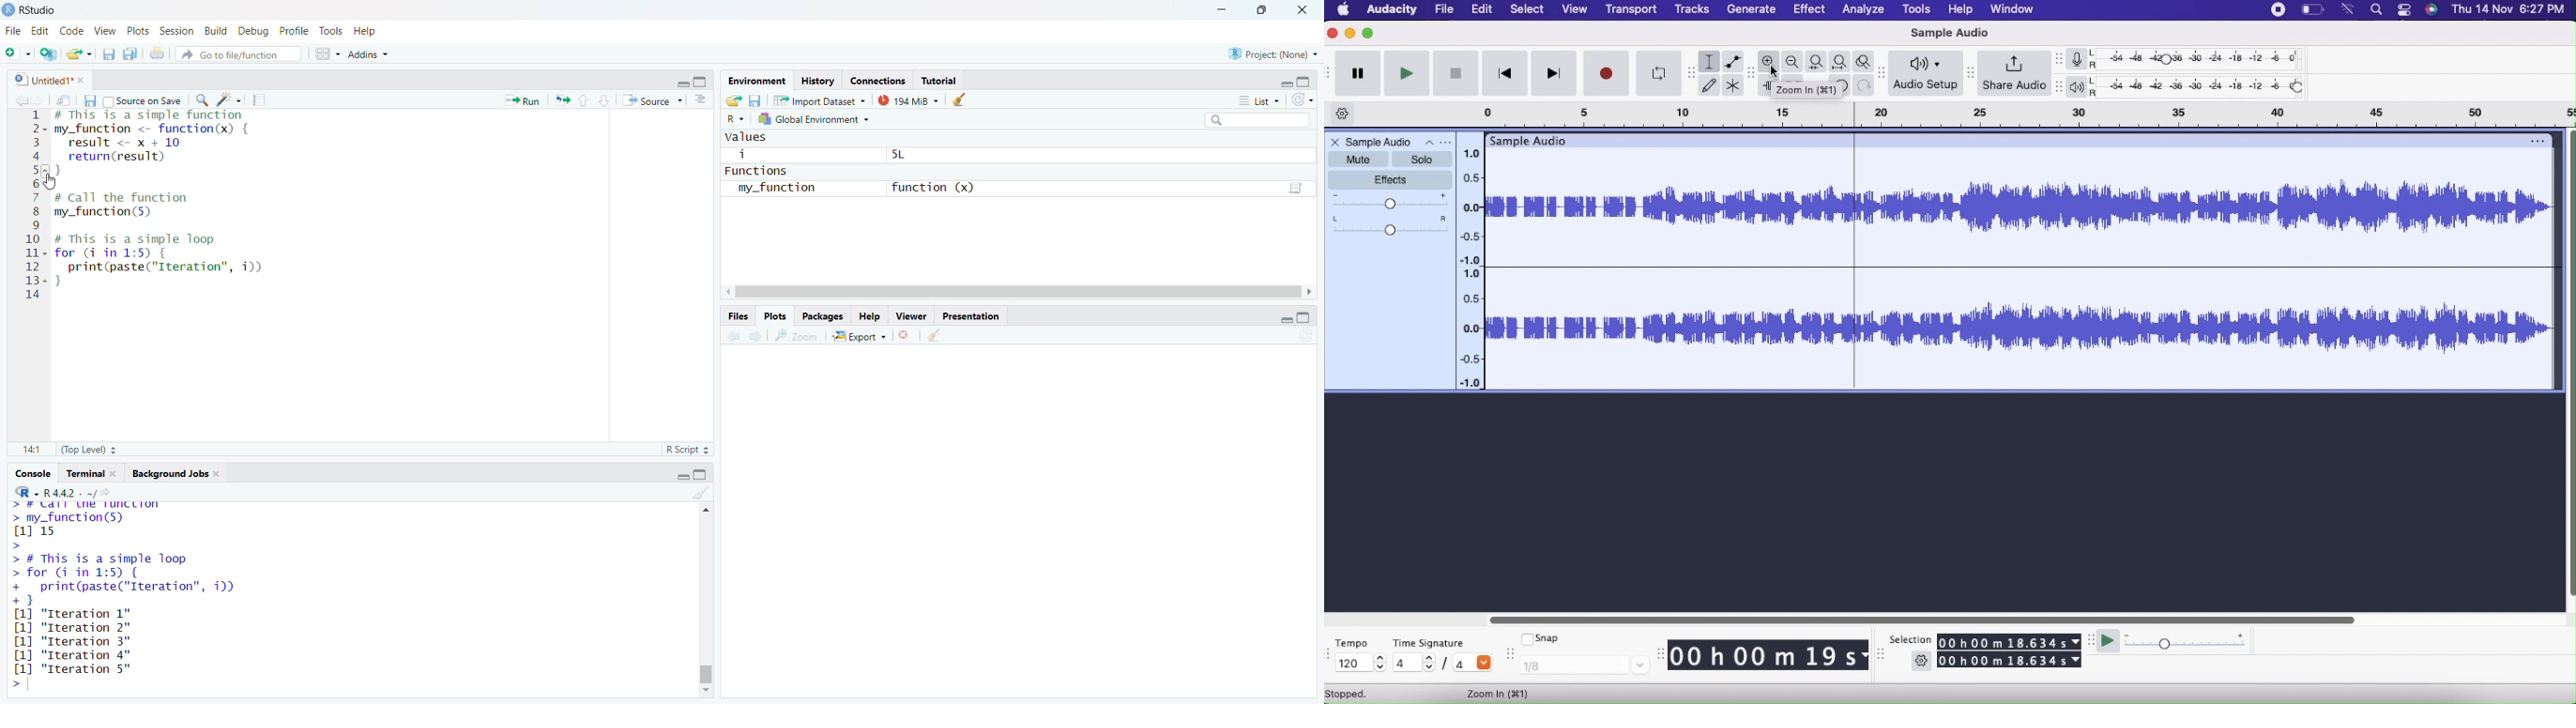 The image size is (2576, 728). Describe the element at coordinates (906, 335) in the screenshot. I see `remove the current plot` at that location.